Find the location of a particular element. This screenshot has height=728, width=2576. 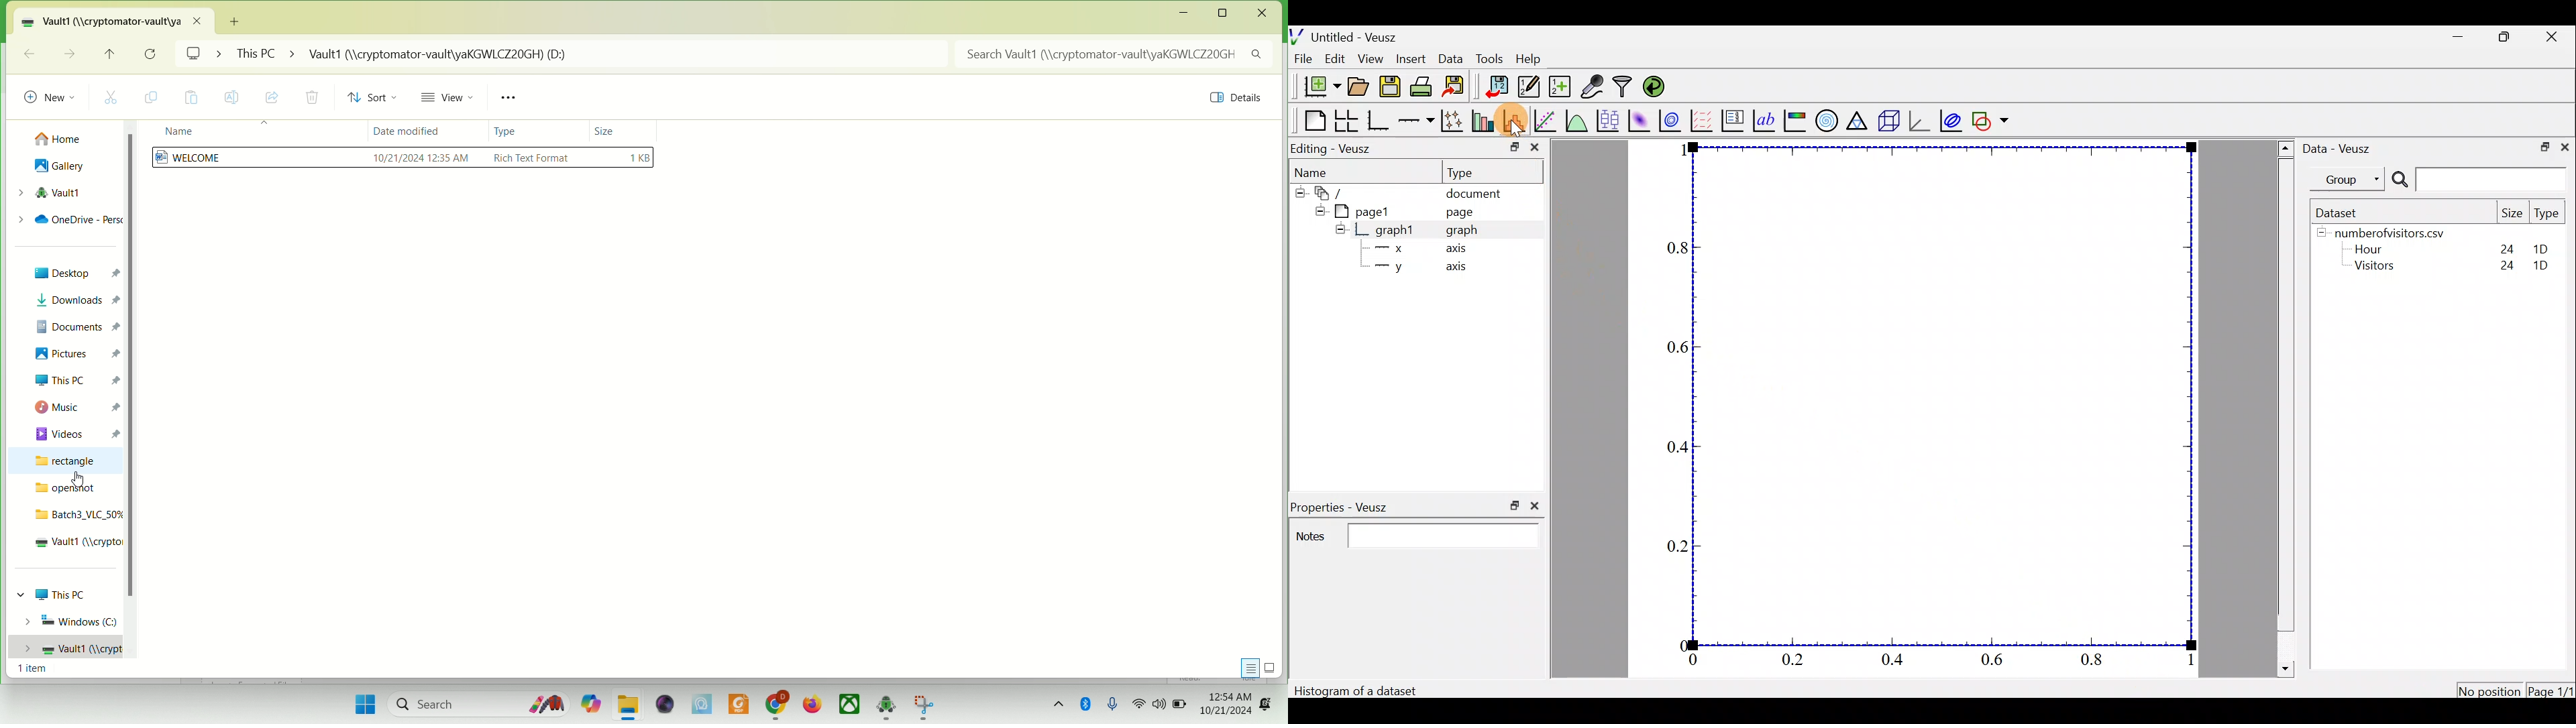

new document is located at coordinates (1319, 87).